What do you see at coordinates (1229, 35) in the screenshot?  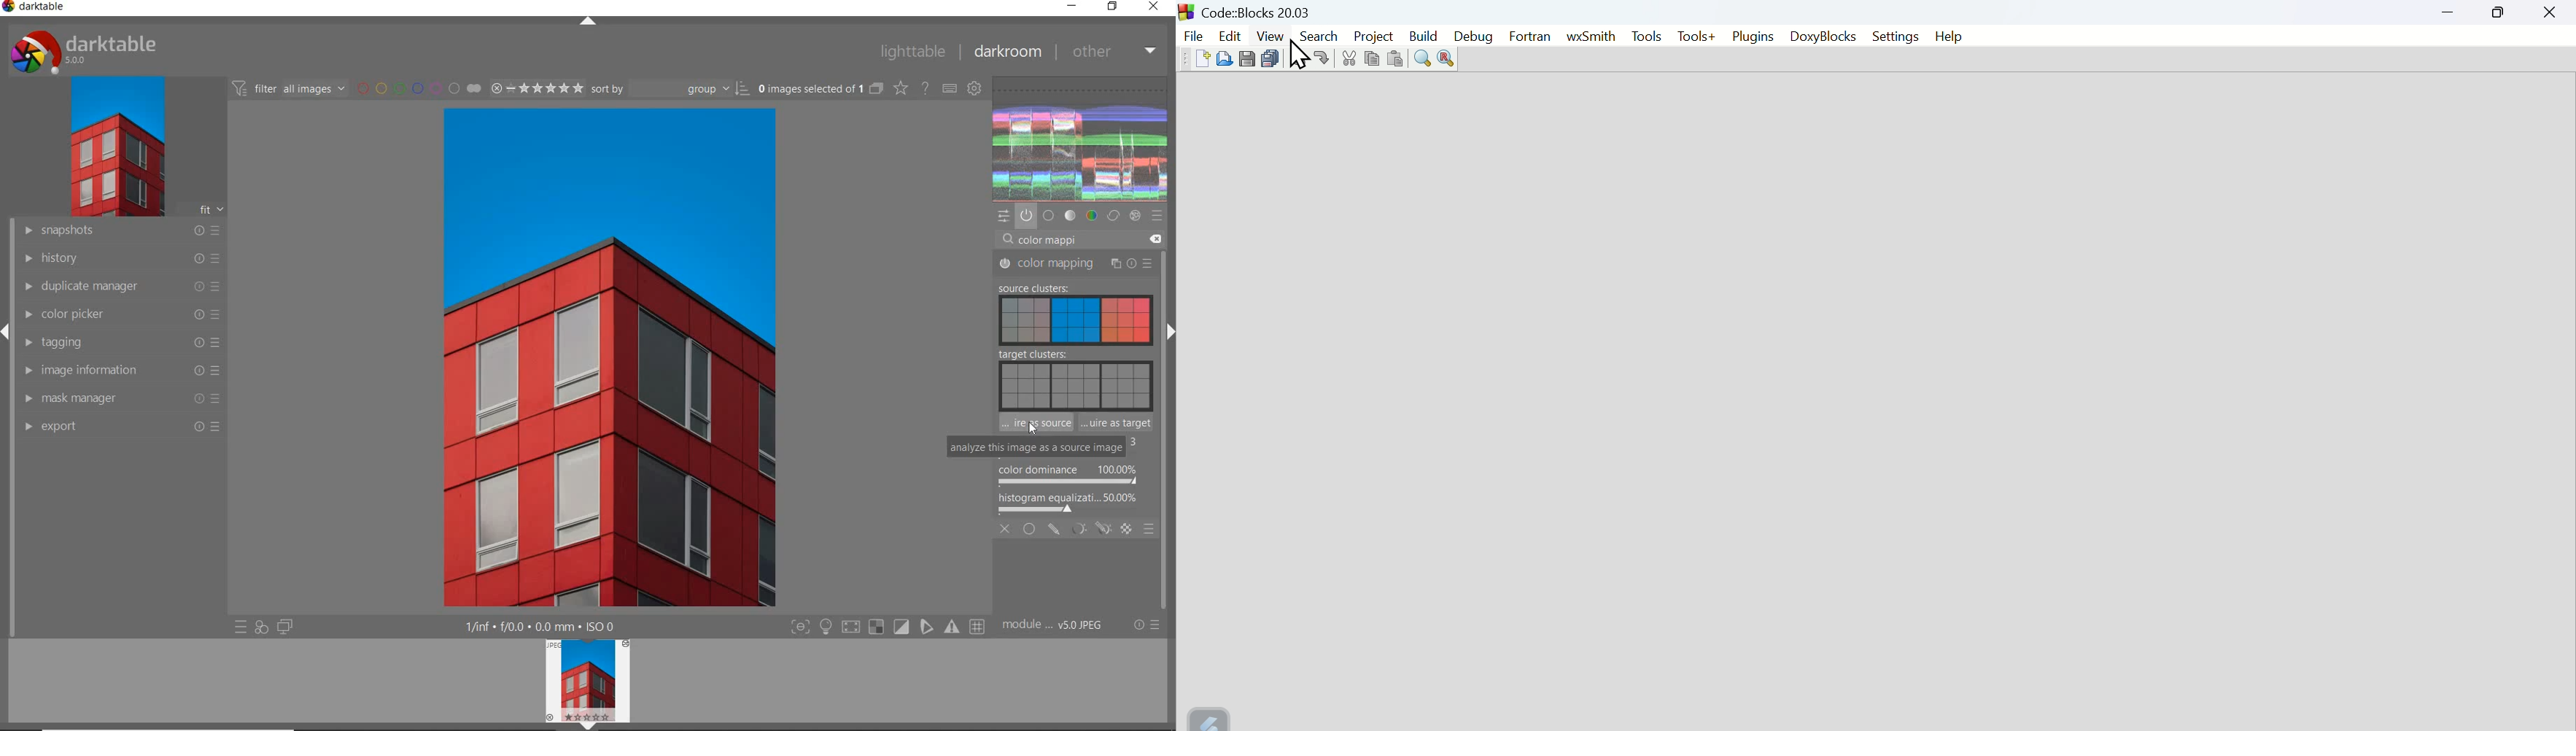 I see `edit` at bounding box center [1229, 35].